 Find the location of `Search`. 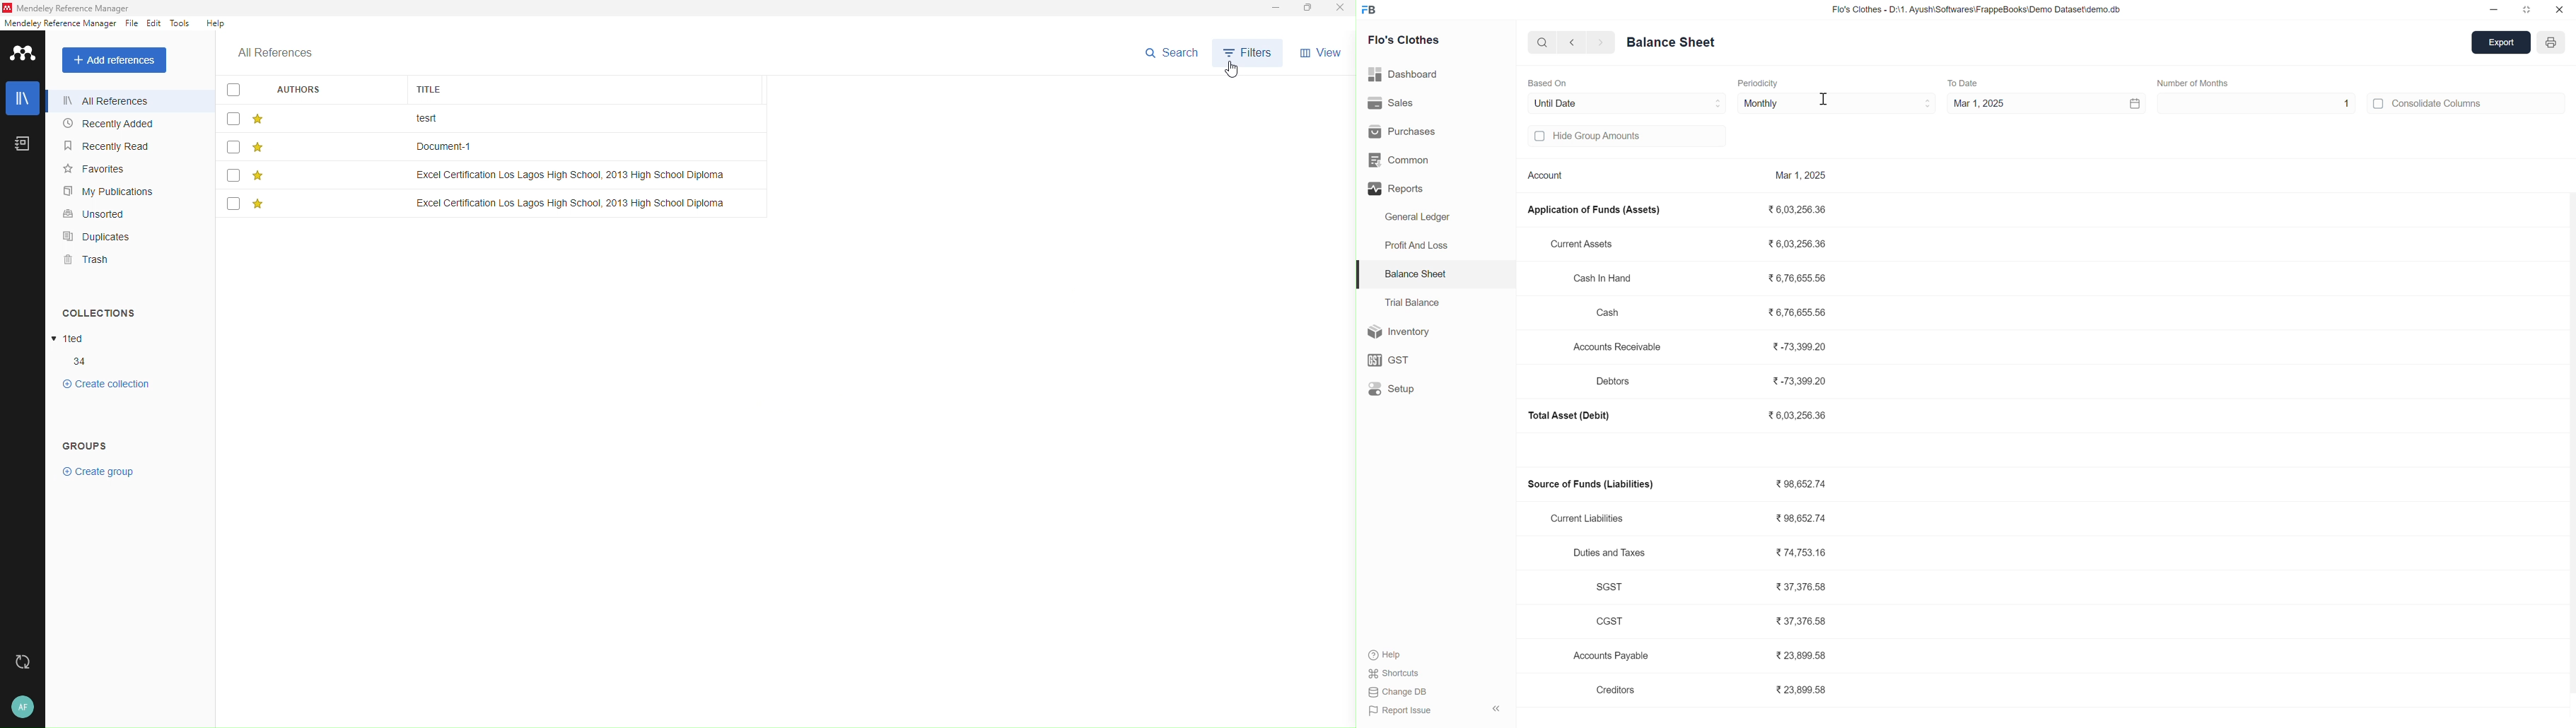

Search is located at coordinates (1172, 52).